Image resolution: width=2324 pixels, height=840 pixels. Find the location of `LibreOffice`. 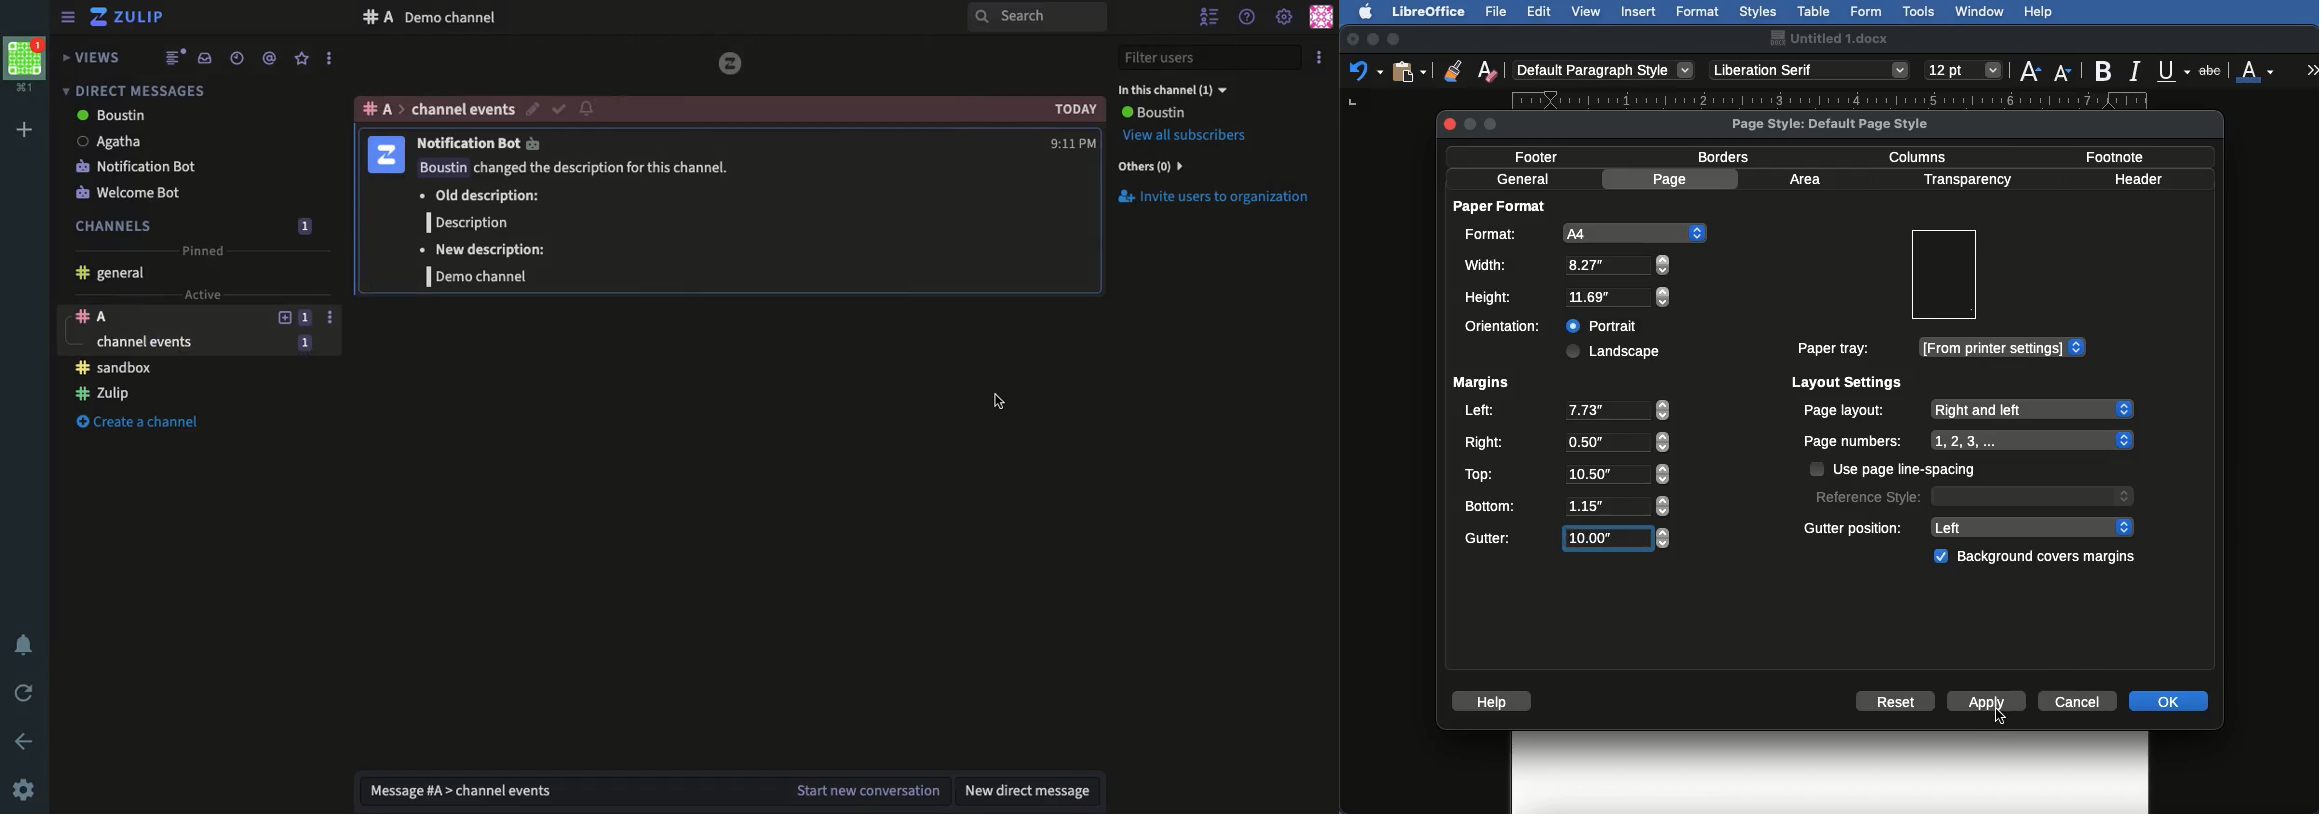

LibreOffice is located at coordinates (1428, 11).